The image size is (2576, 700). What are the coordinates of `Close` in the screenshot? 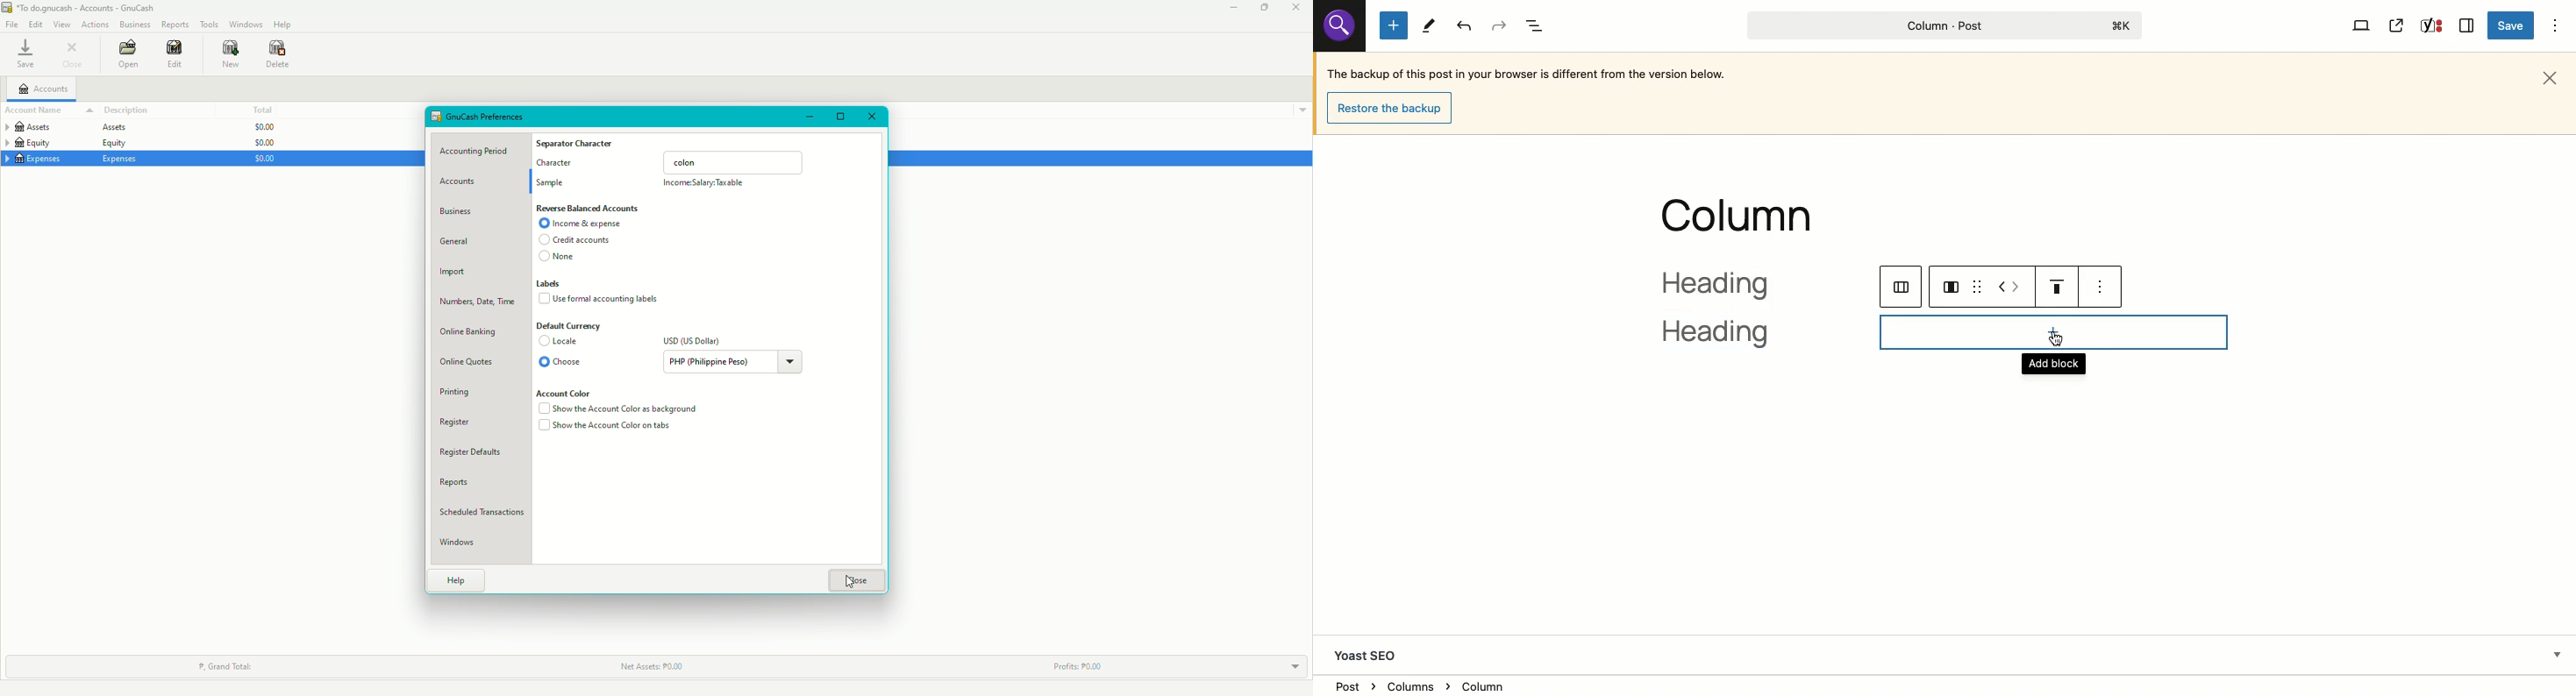 It's located at (73, 54).